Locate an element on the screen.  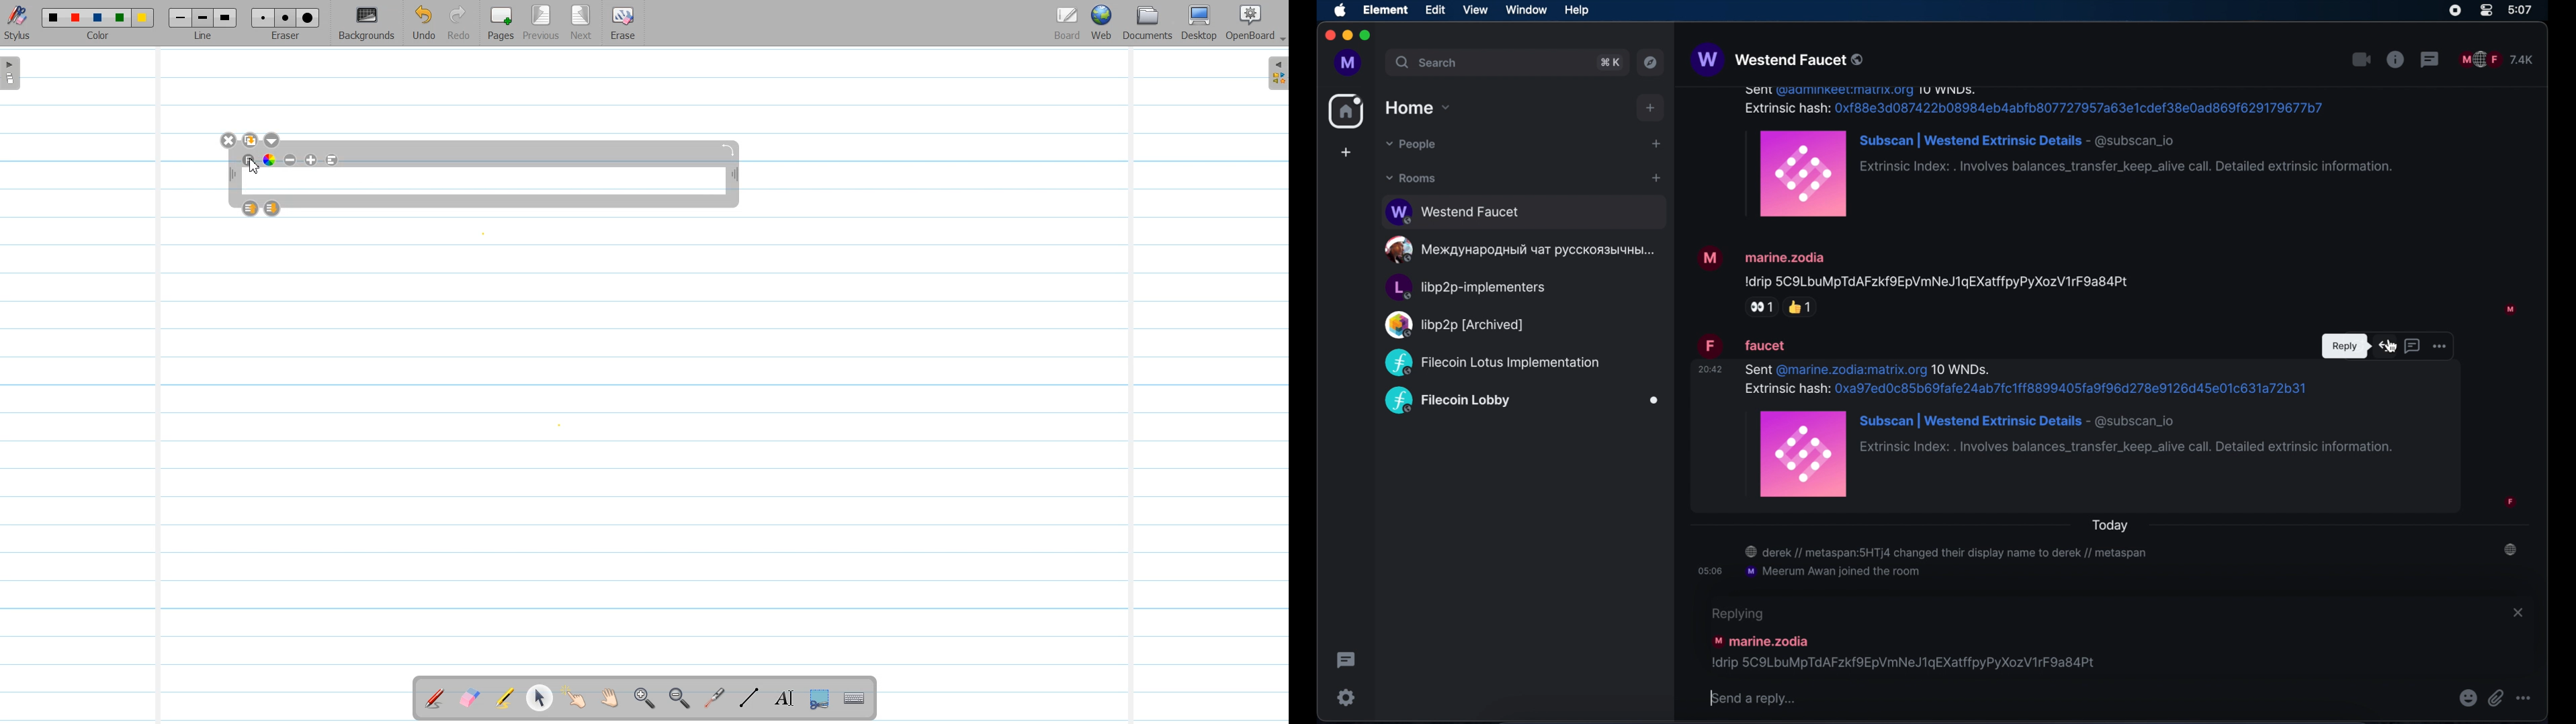
participant profile picture is located at coordinates (2510, 108).